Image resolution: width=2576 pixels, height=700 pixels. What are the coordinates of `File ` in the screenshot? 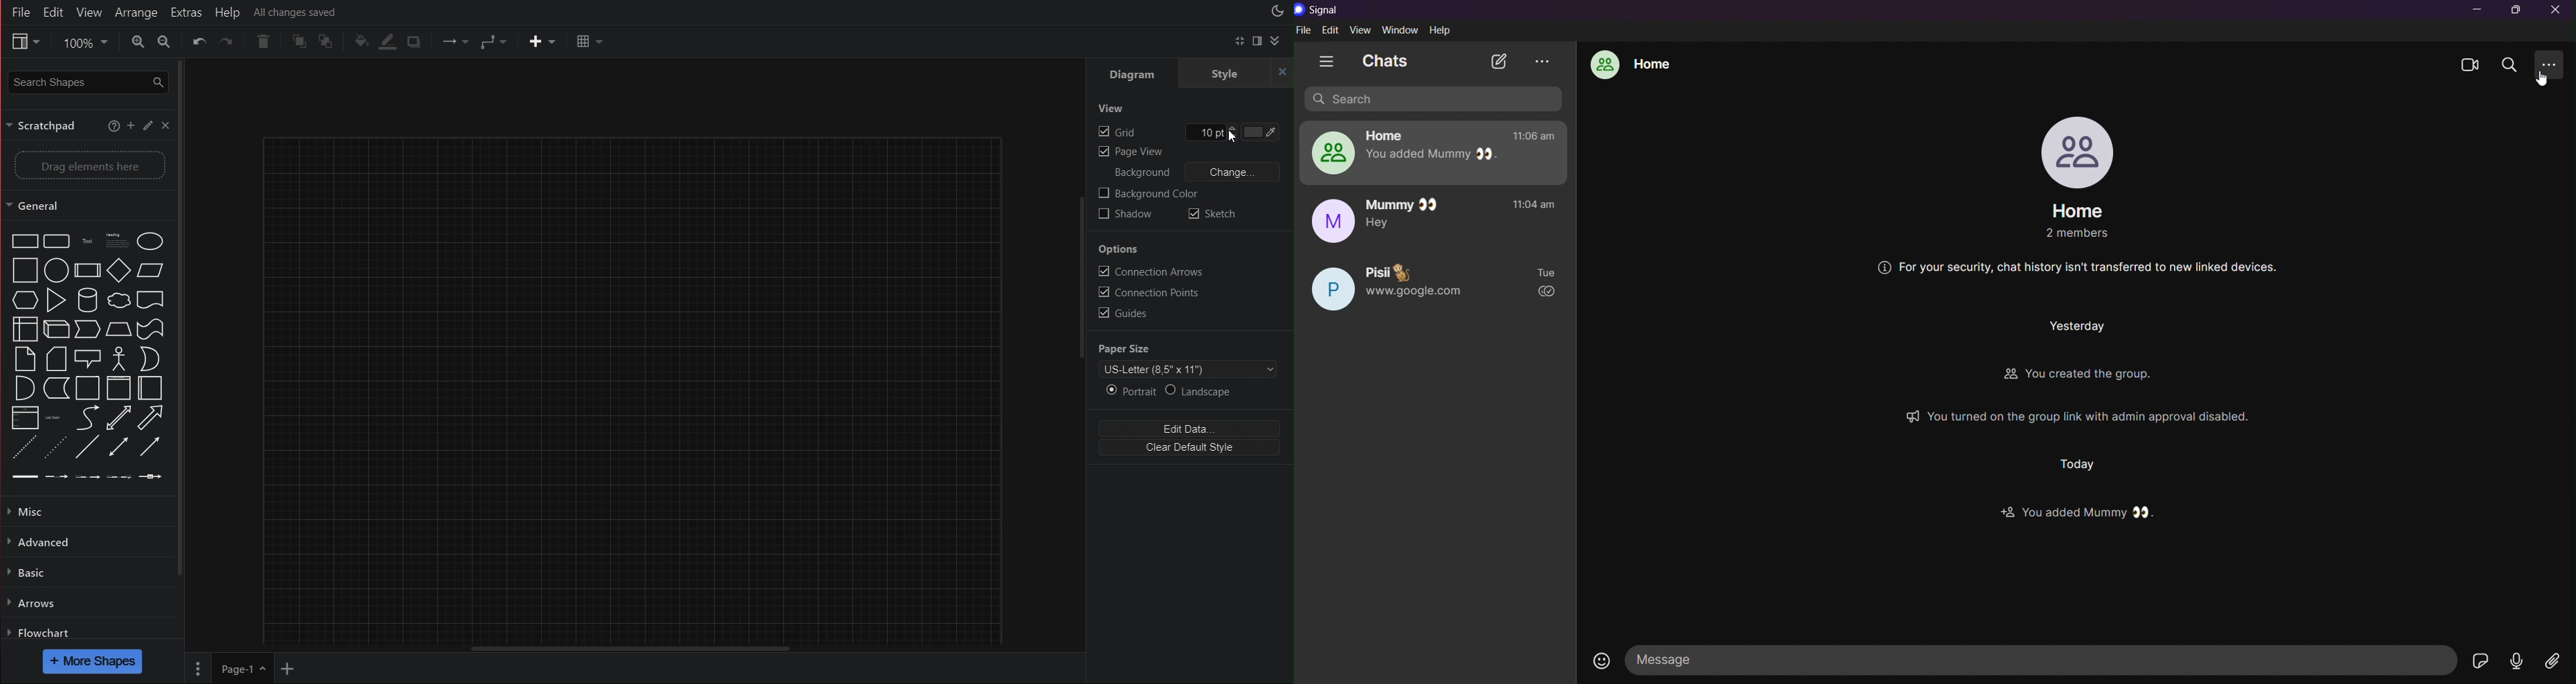 It's located at (19, 11).